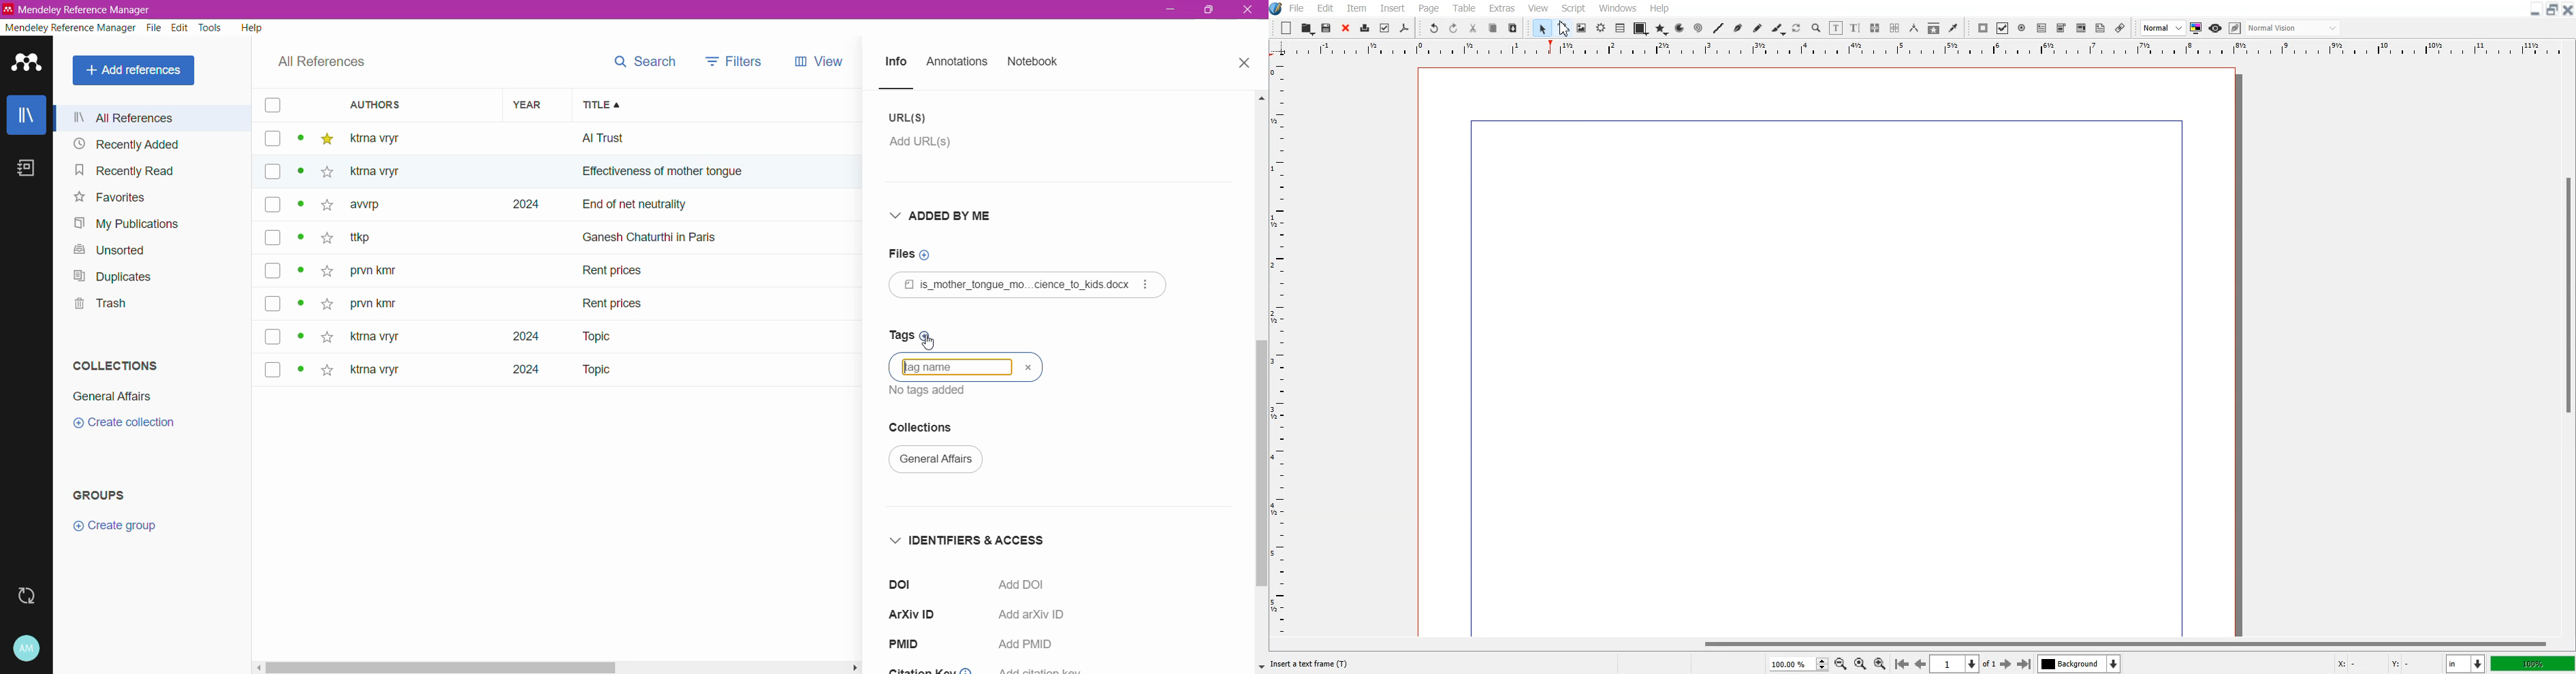 This screenshot has width=2576, height=700. Describe the element at coordinates (1574, 7) in the screenshot. I see `Script` at that location.